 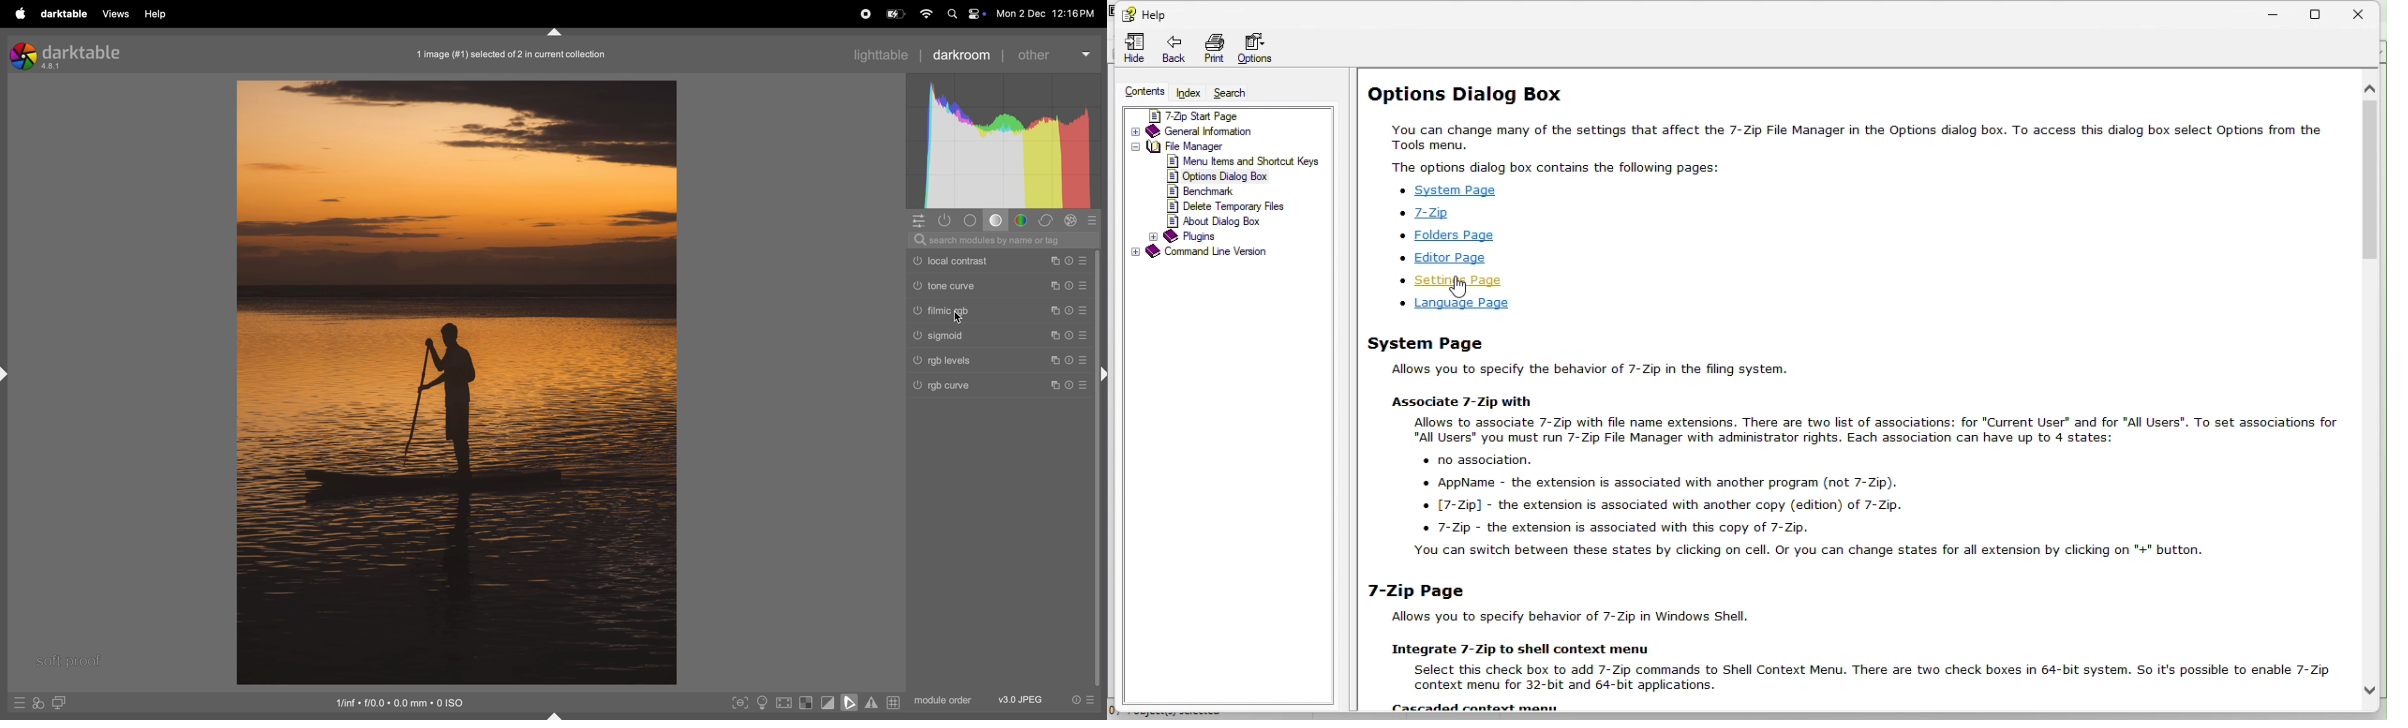 What do you see at coordinates (456, 384) in the screenshot?
I see `` at bounding box center [456, 384].